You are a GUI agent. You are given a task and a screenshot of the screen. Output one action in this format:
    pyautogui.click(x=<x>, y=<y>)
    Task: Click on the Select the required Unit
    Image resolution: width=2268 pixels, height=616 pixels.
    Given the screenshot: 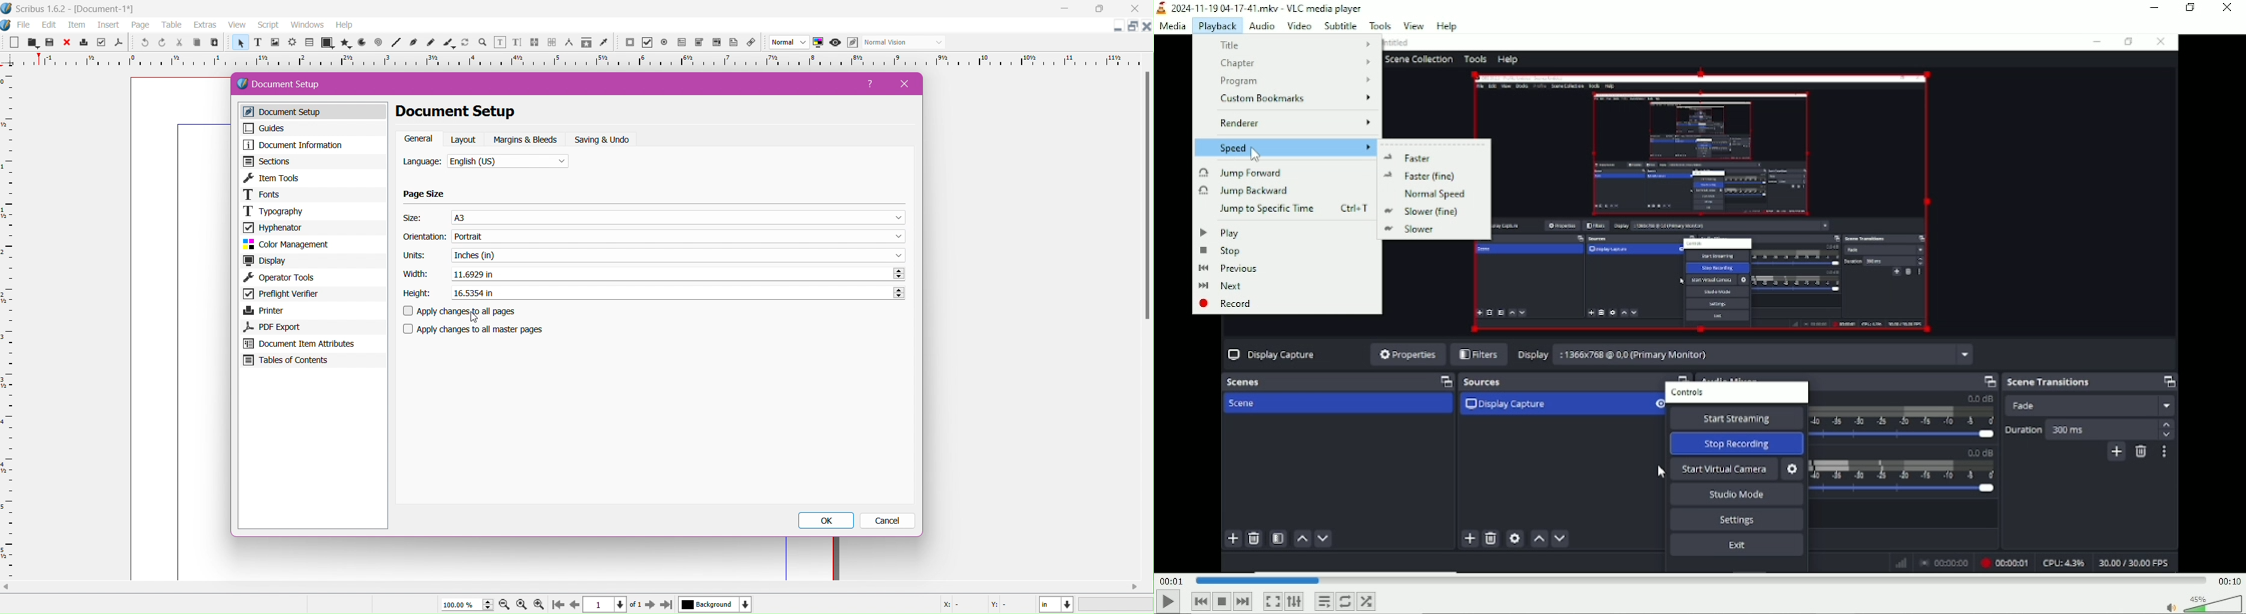 What is the action you would take?
    pyautogui.click(x=678, y=255)
    